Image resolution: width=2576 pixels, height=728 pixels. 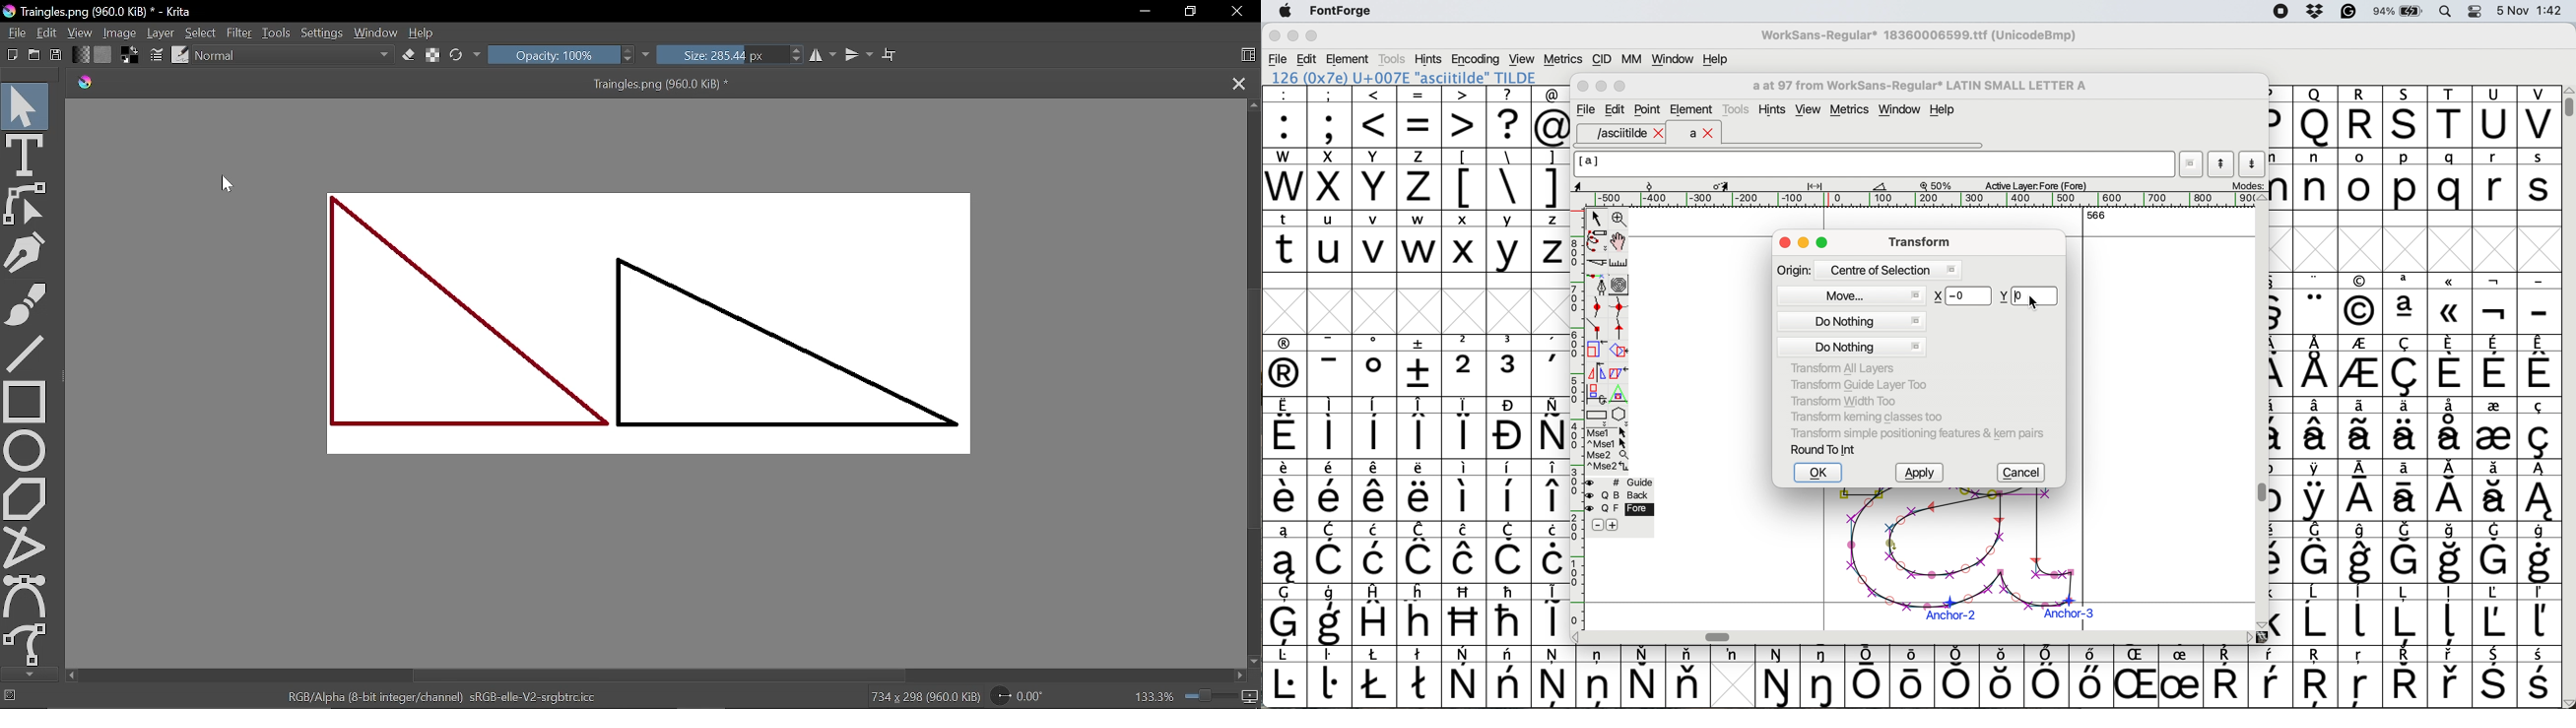 What do you see at coordinates (2033, 303) in the screenshot?
I see `Cursor` at bounding box center [2033, 303].